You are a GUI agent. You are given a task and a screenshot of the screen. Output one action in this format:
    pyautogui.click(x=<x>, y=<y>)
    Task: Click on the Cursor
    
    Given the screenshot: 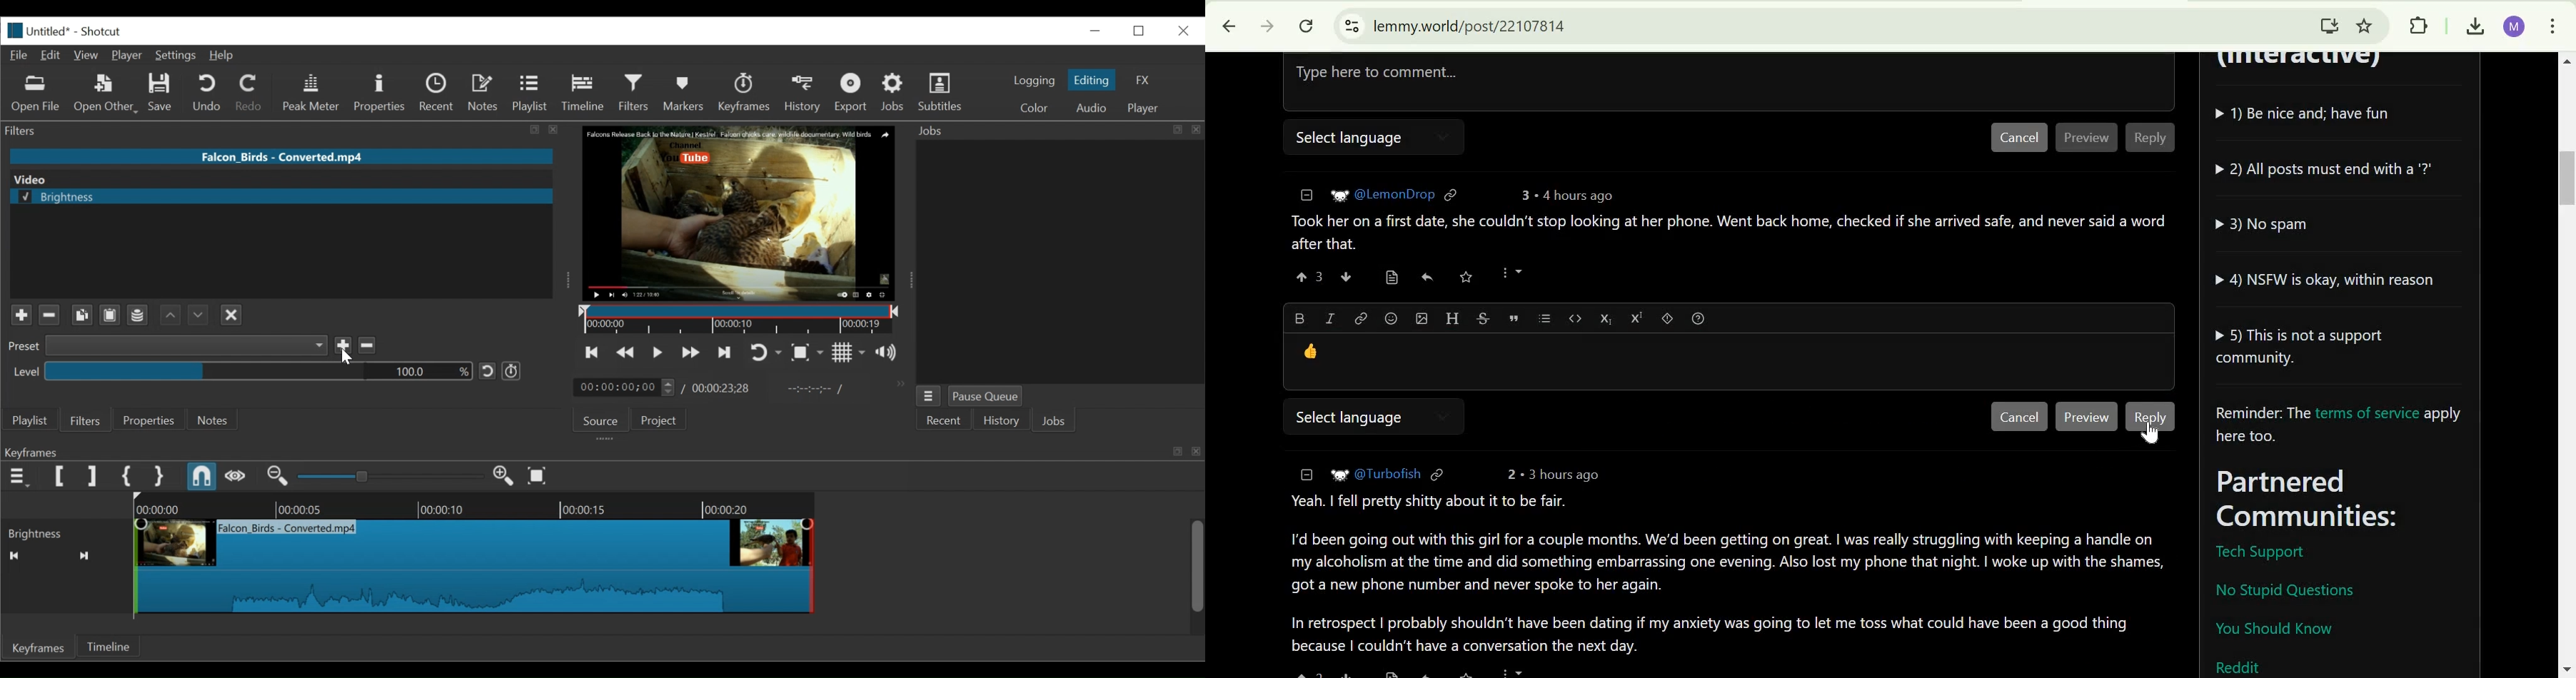 What is the action you would take?
    pyautogui.click(x=636, y=105)
    